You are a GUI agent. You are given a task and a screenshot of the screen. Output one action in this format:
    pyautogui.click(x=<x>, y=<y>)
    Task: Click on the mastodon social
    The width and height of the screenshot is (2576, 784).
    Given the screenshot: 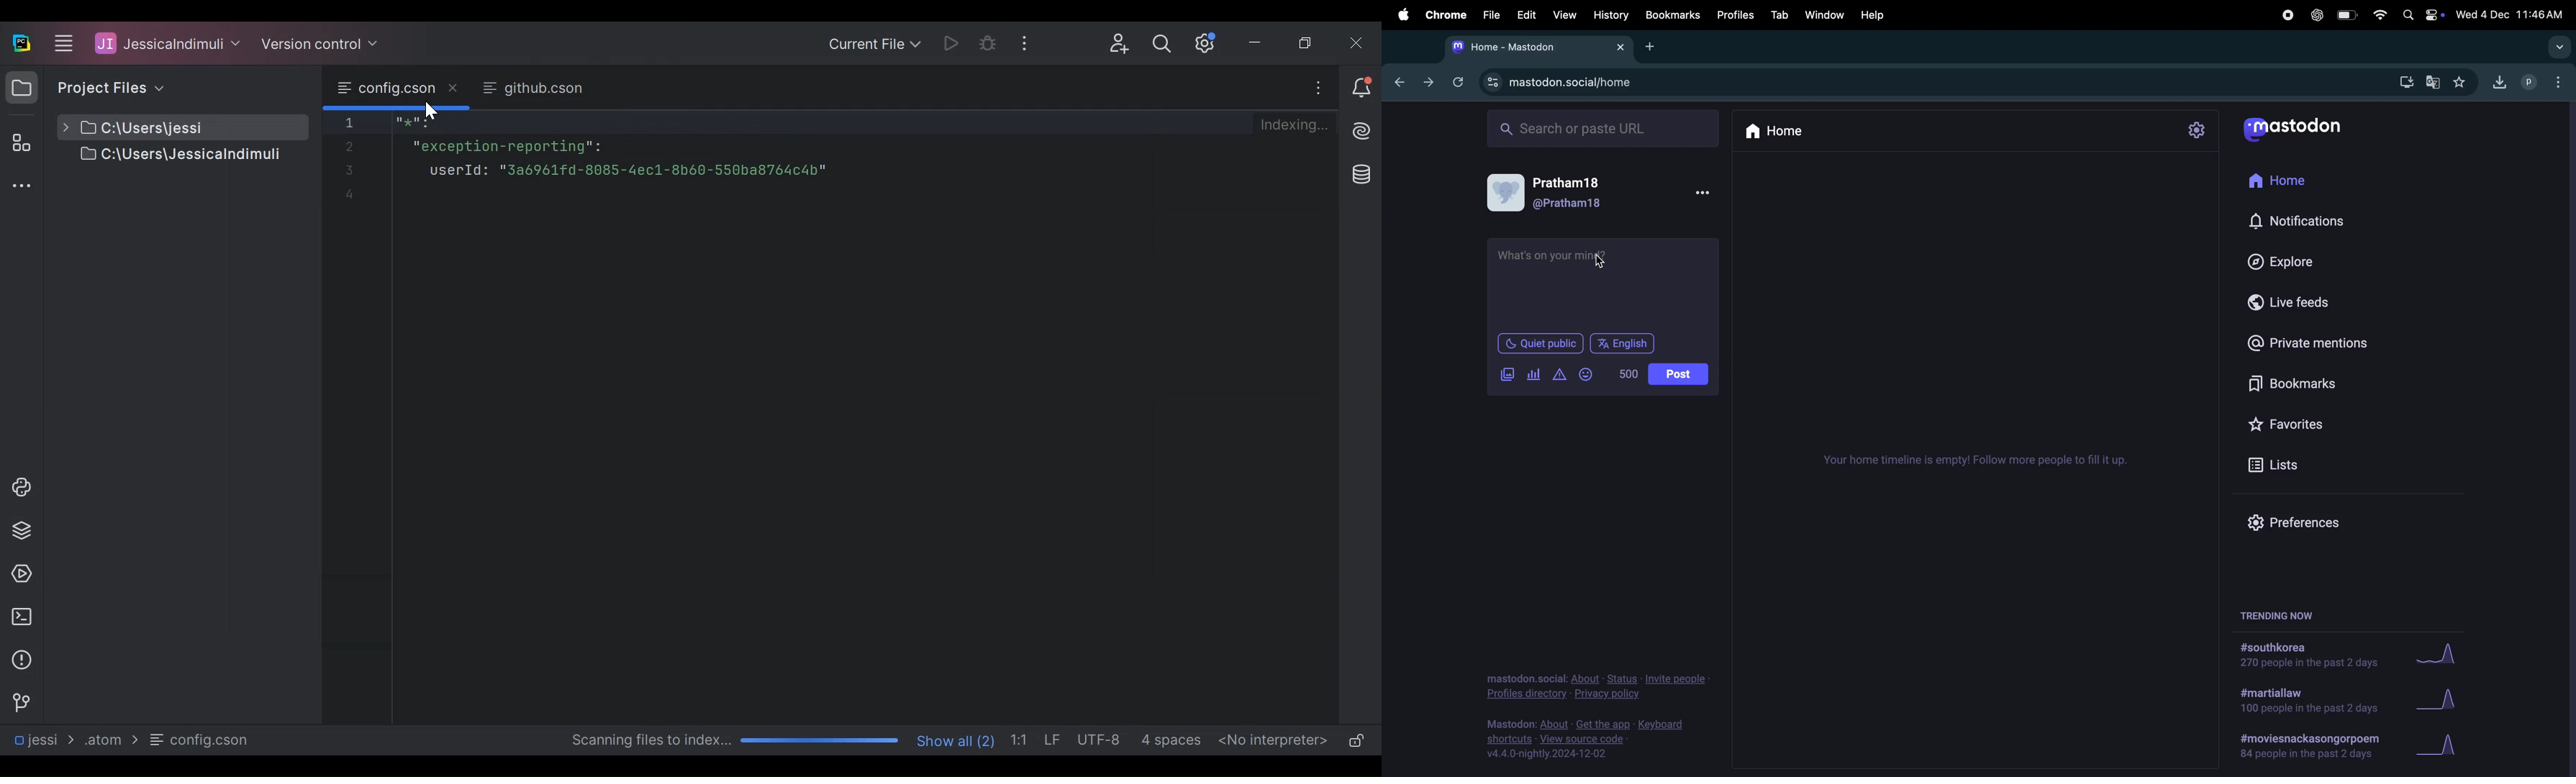 What is the action you would take?
    pyautogui.click(x=1568, y=83)
    